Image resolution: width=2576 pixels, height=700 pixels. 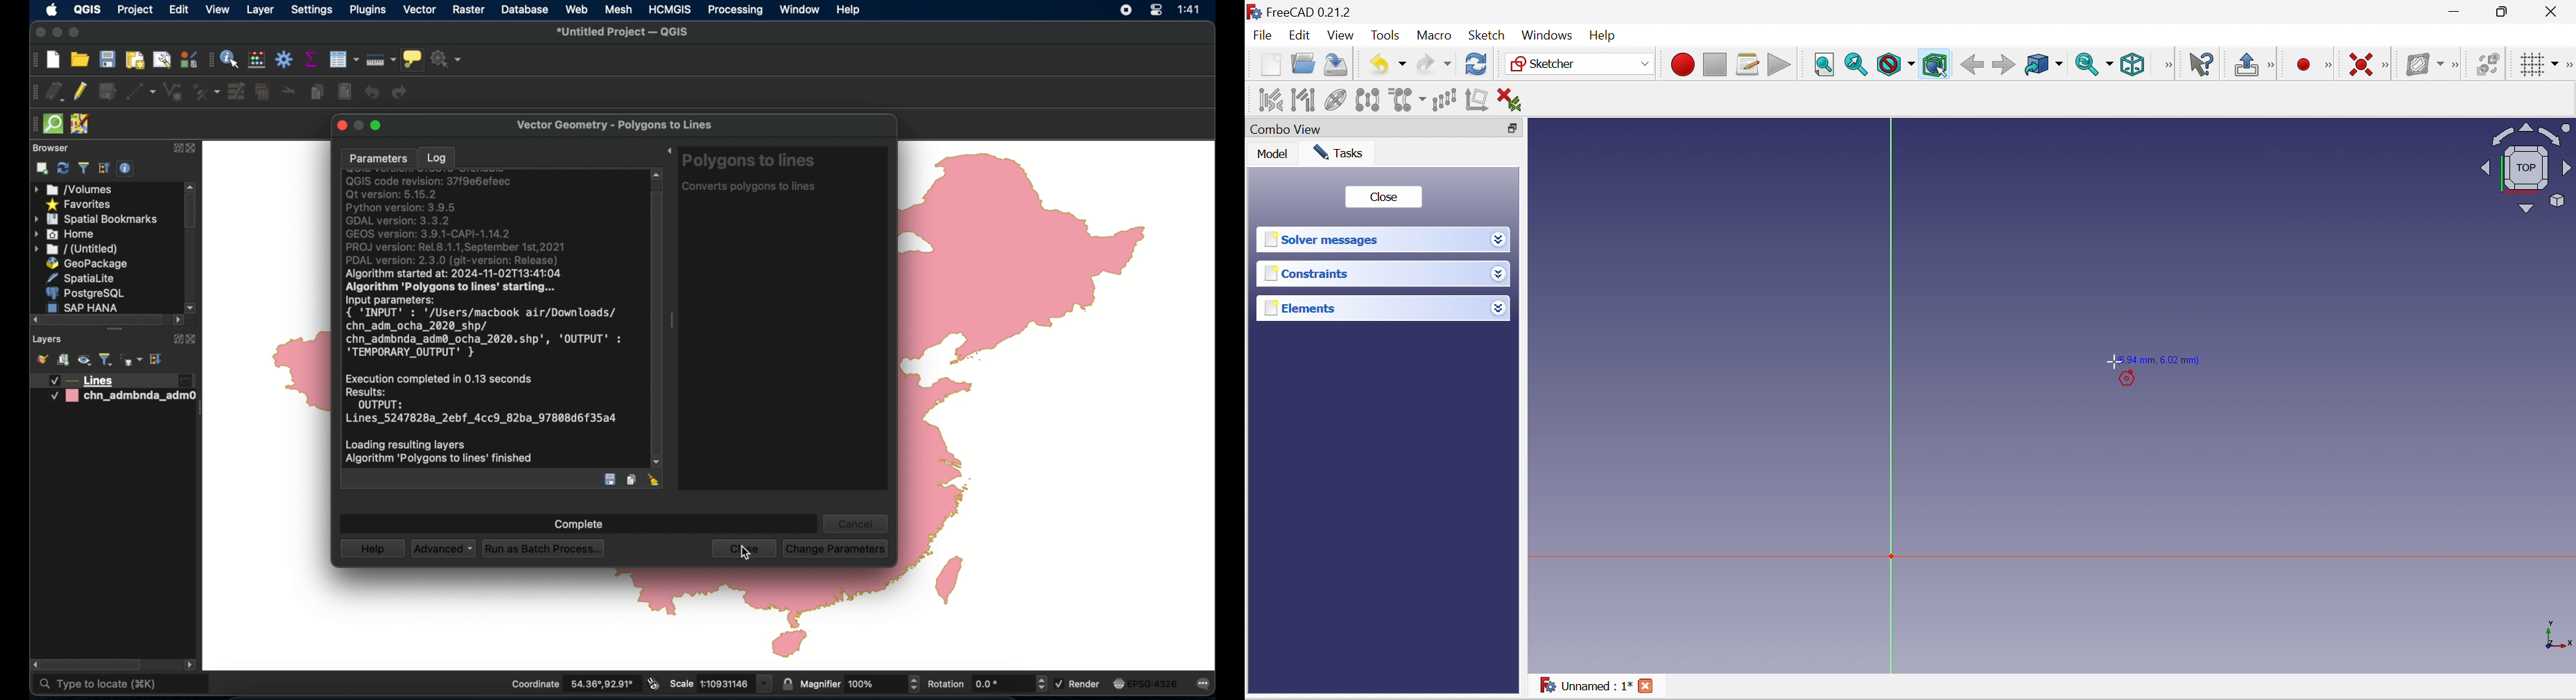 I want to click on add group, so click(x=63, y=359).